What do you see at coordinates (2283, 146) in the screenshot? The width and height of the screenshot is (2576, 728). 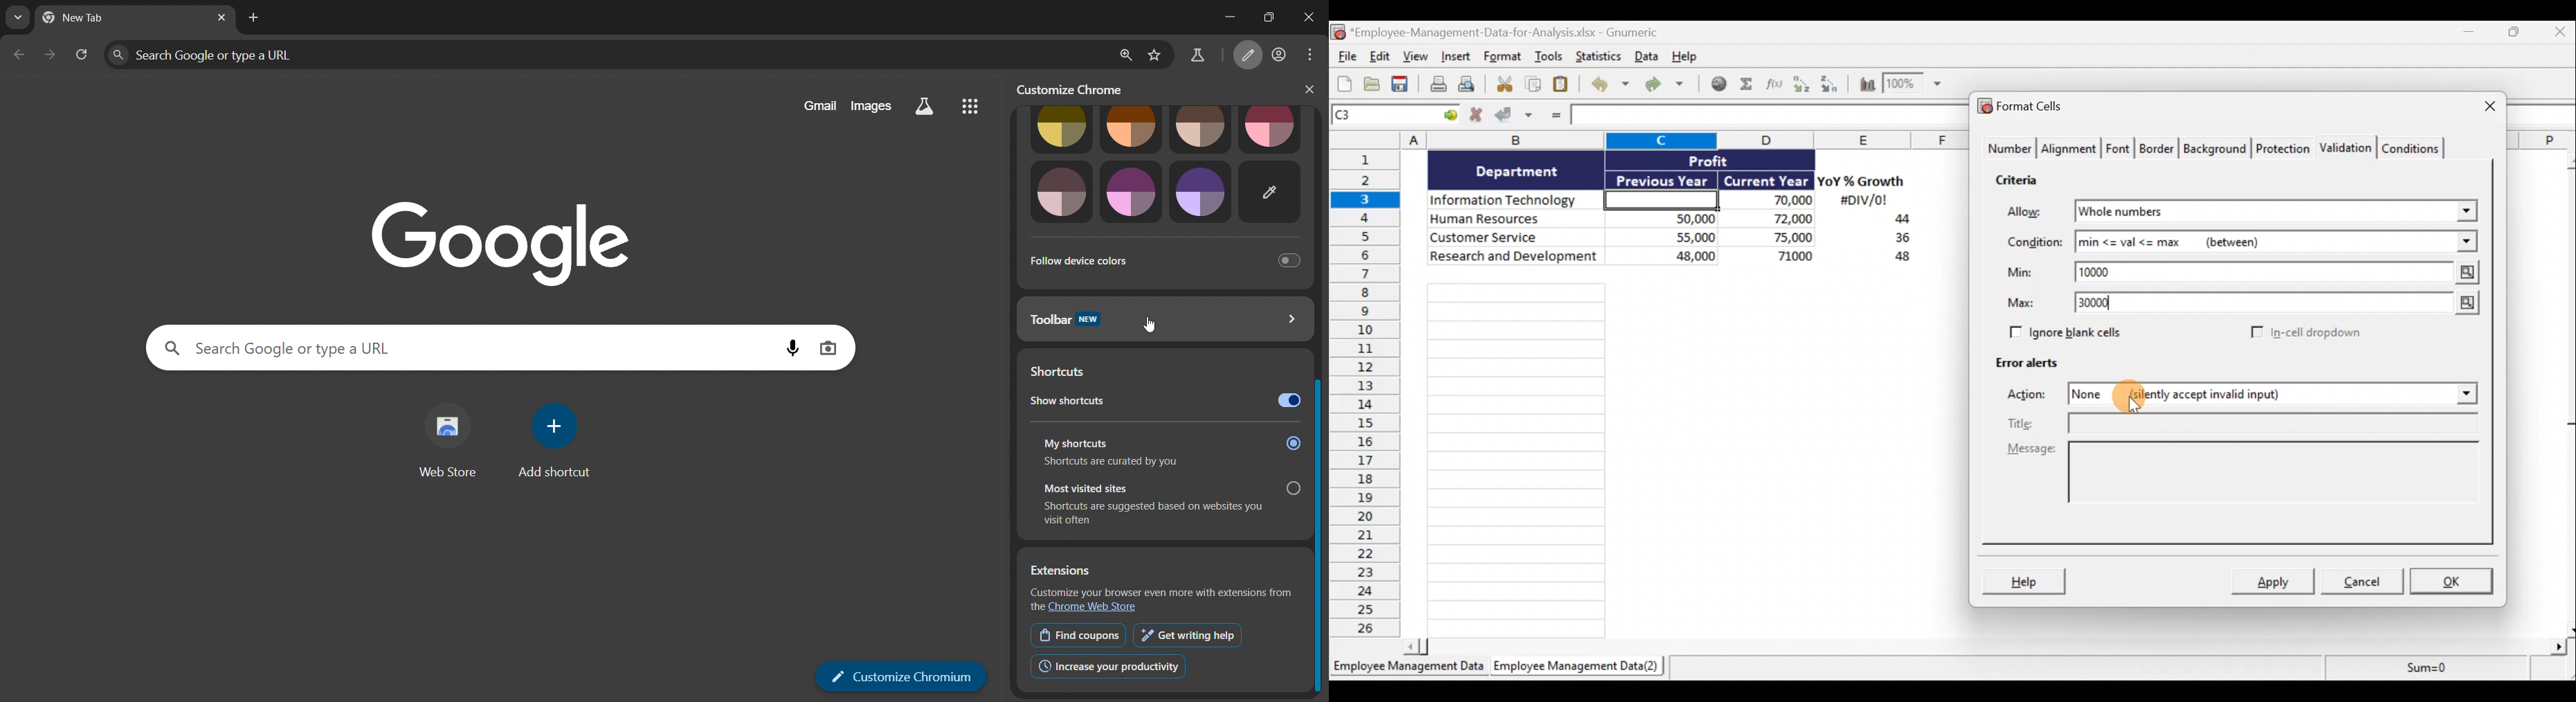 I see `Protection` at bounding box center [2283, 146].